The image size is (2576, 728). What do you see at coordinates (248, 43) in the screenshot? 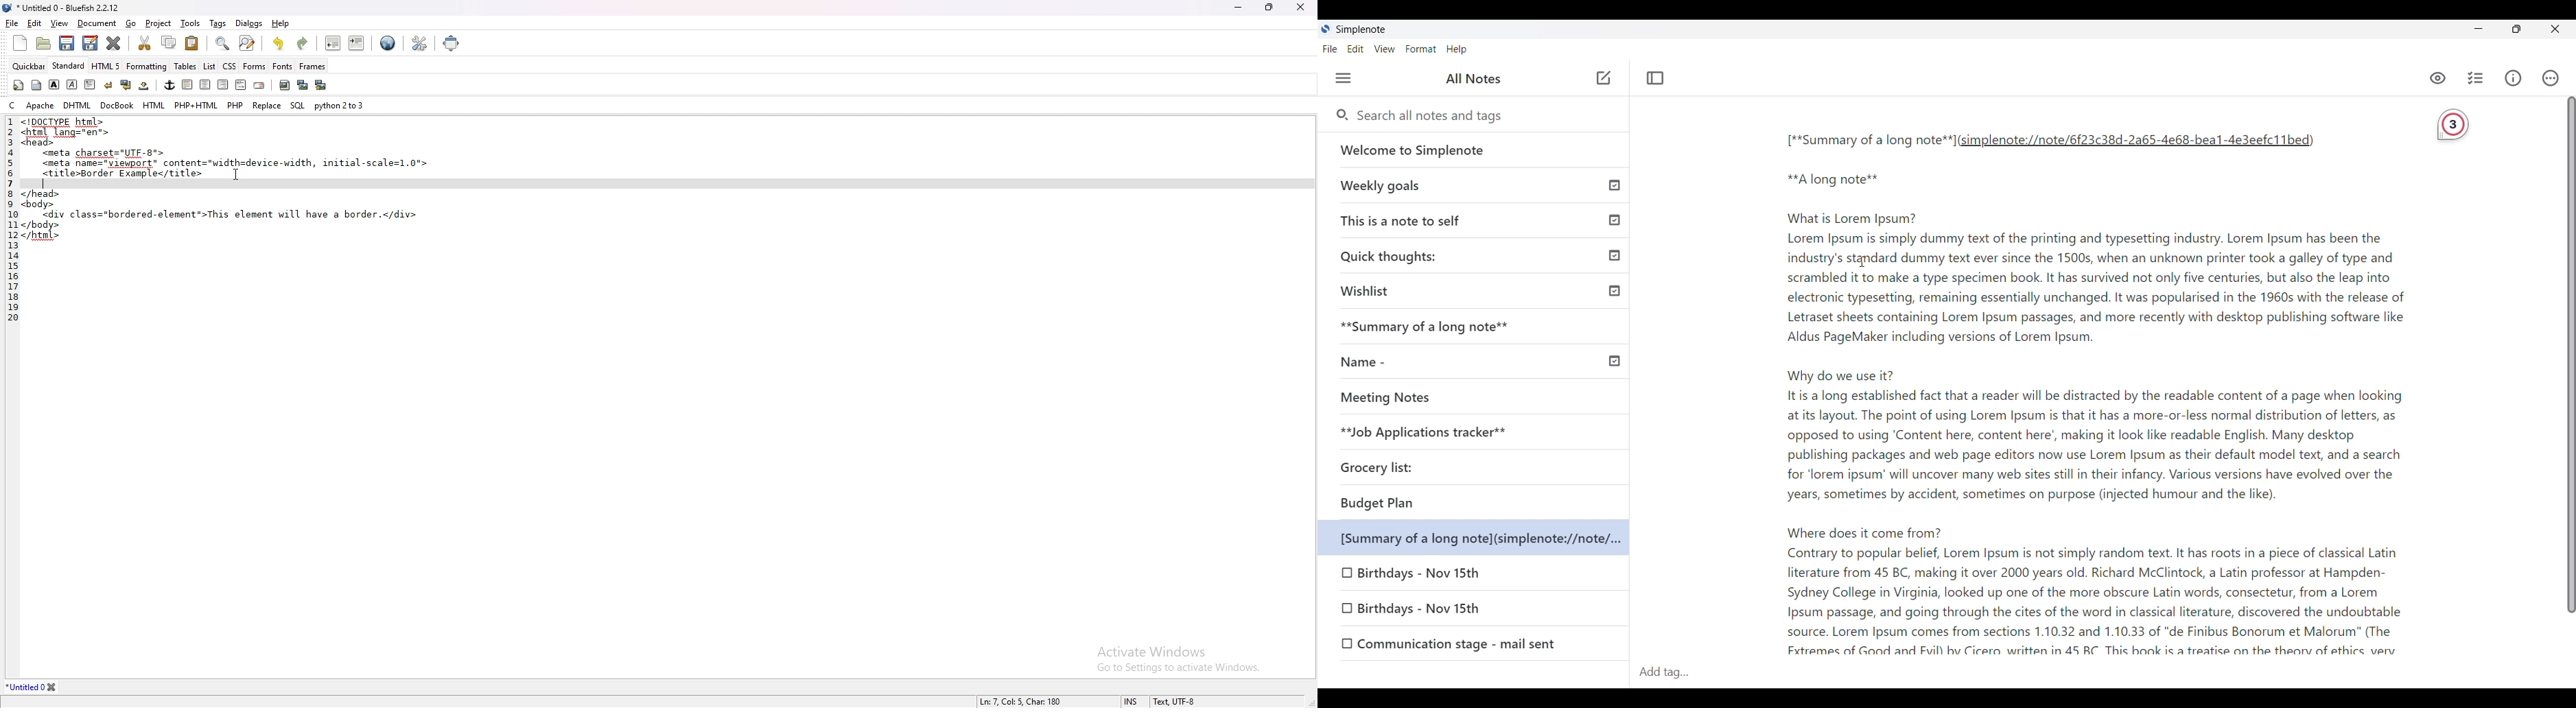
I see `advanced find and replace` at bounding box center [248, 43].